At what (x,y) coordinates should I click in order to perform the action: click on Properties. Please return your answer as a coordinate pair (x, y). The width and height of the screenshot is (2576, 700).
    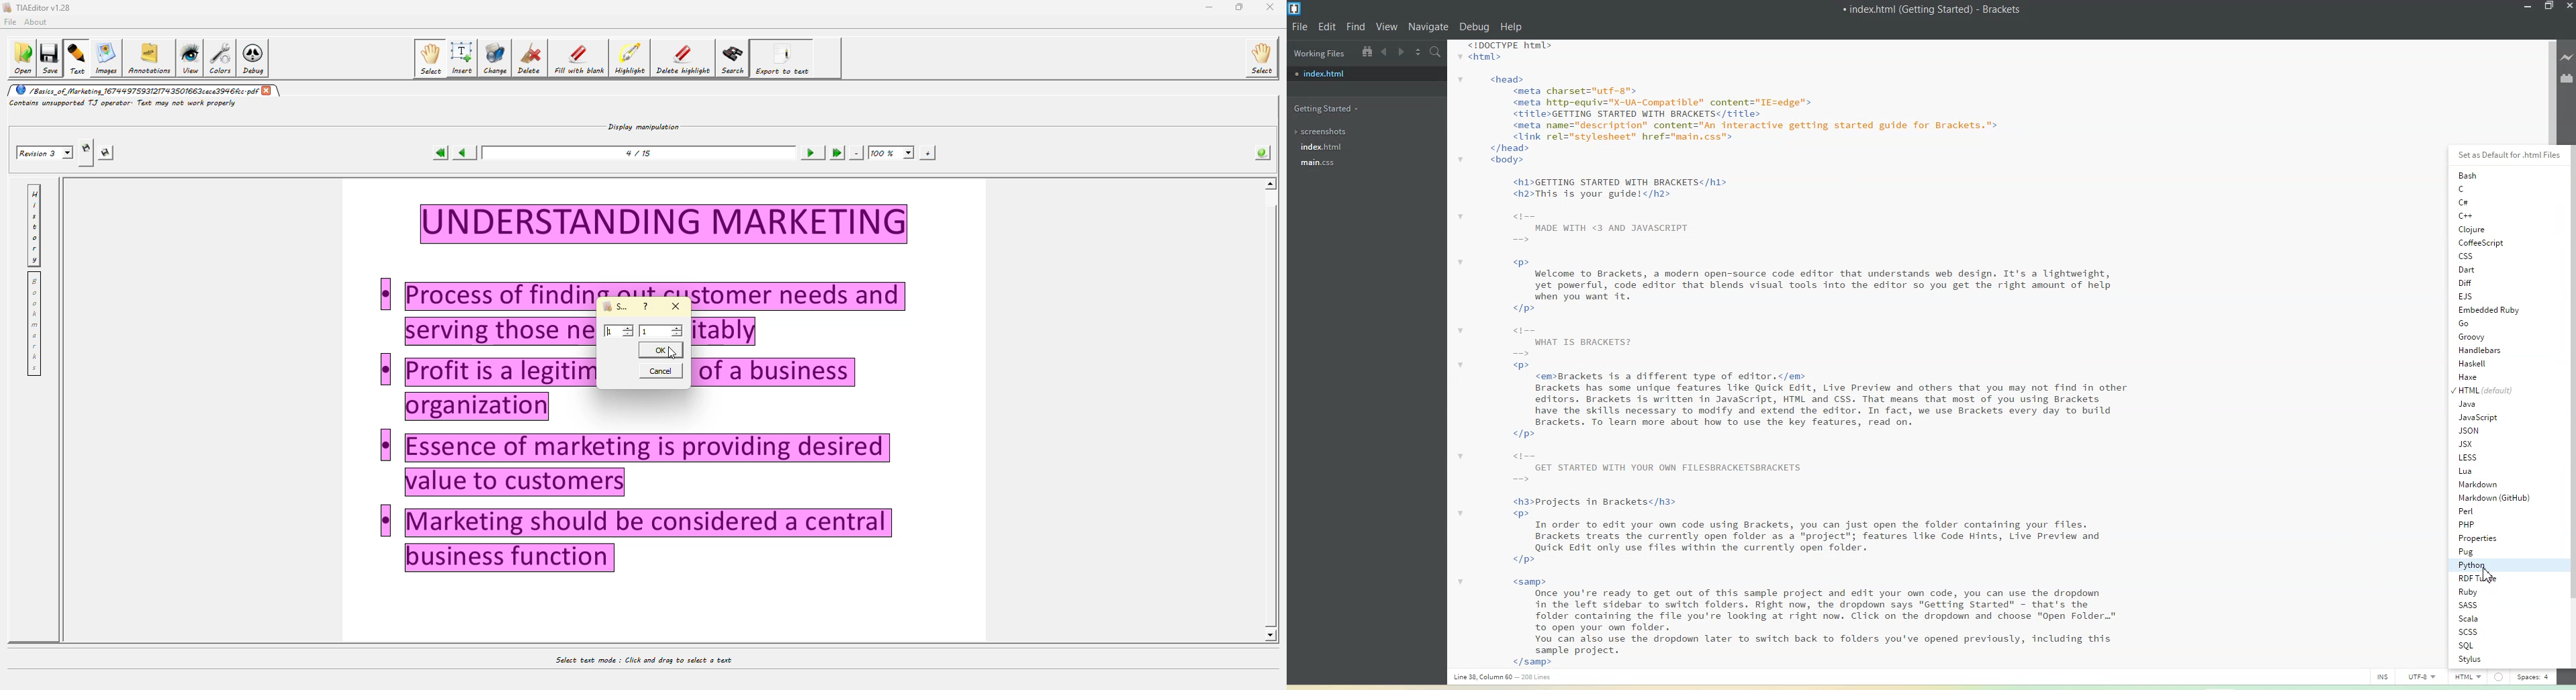
    Looking at the image, I should click on (2495, 538).